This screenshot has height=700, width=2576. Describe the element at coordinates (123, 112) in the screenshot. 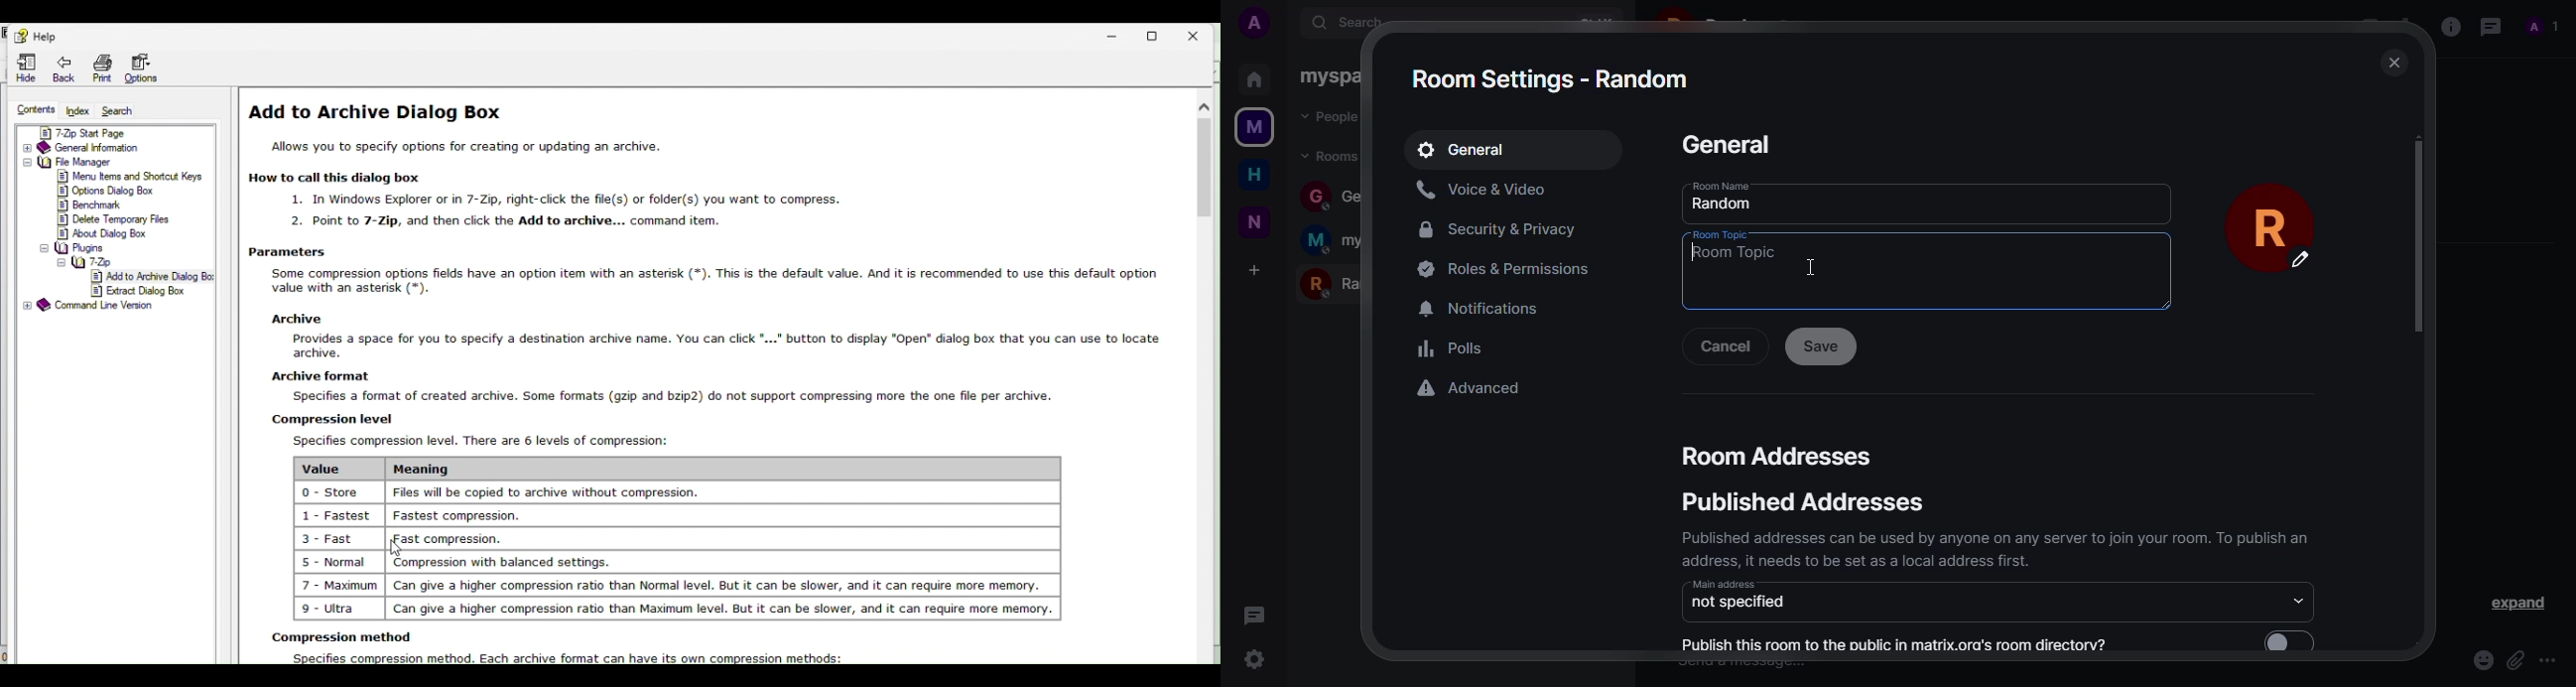

I see `Search` at that location.